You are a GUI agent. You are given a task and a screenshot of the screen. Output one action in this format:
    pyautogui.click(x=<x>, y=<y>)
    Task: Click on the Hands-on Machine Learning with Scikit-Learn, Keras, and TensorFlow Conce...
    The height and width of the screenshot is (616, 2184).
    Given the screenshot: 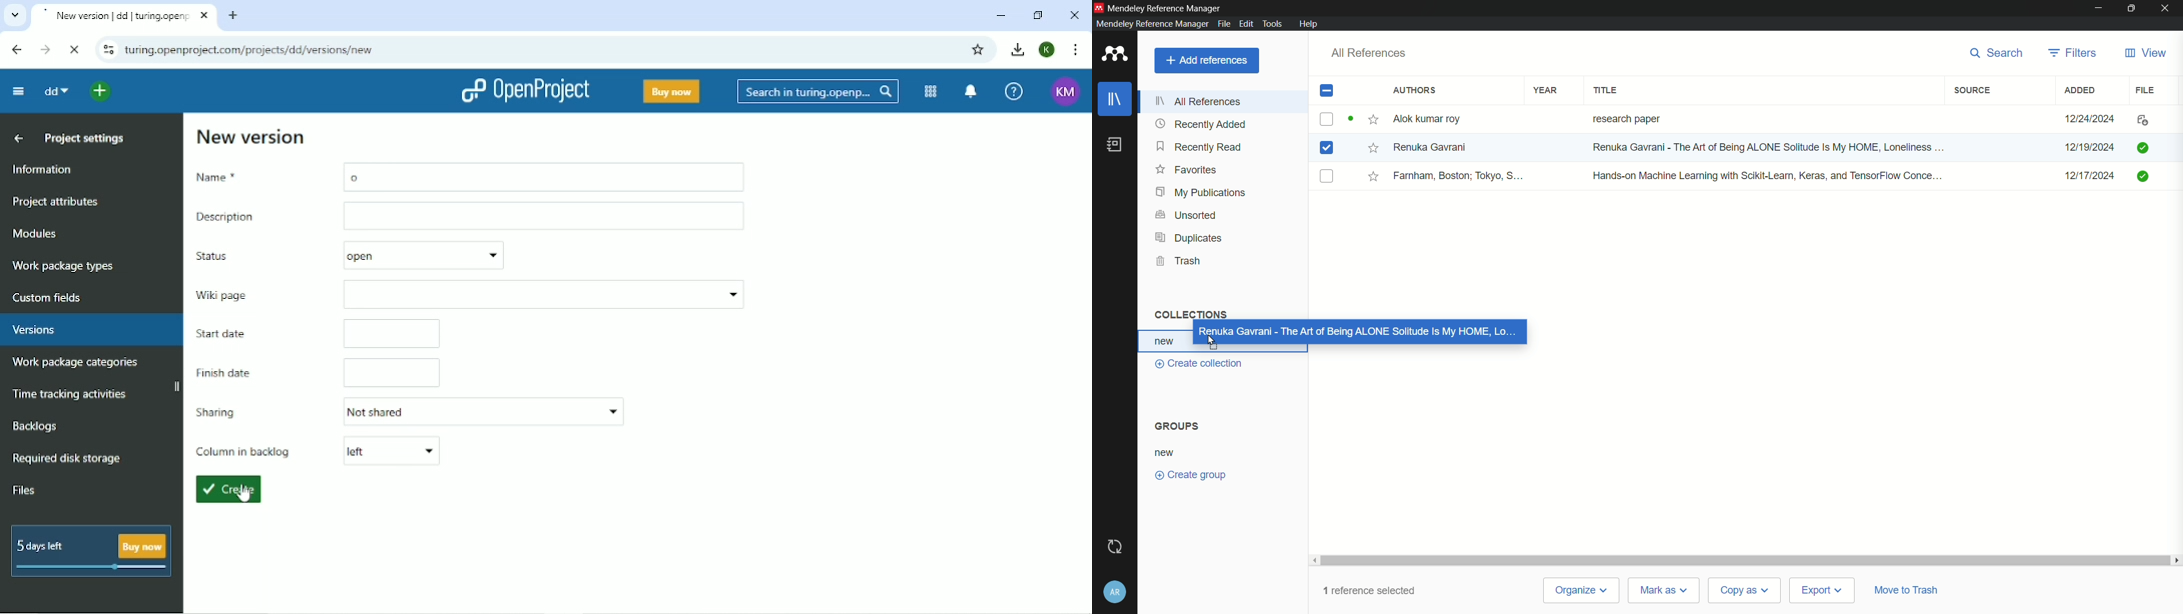 What is the action you would take?
    pyautogui.click(x=1770, y=176)
    